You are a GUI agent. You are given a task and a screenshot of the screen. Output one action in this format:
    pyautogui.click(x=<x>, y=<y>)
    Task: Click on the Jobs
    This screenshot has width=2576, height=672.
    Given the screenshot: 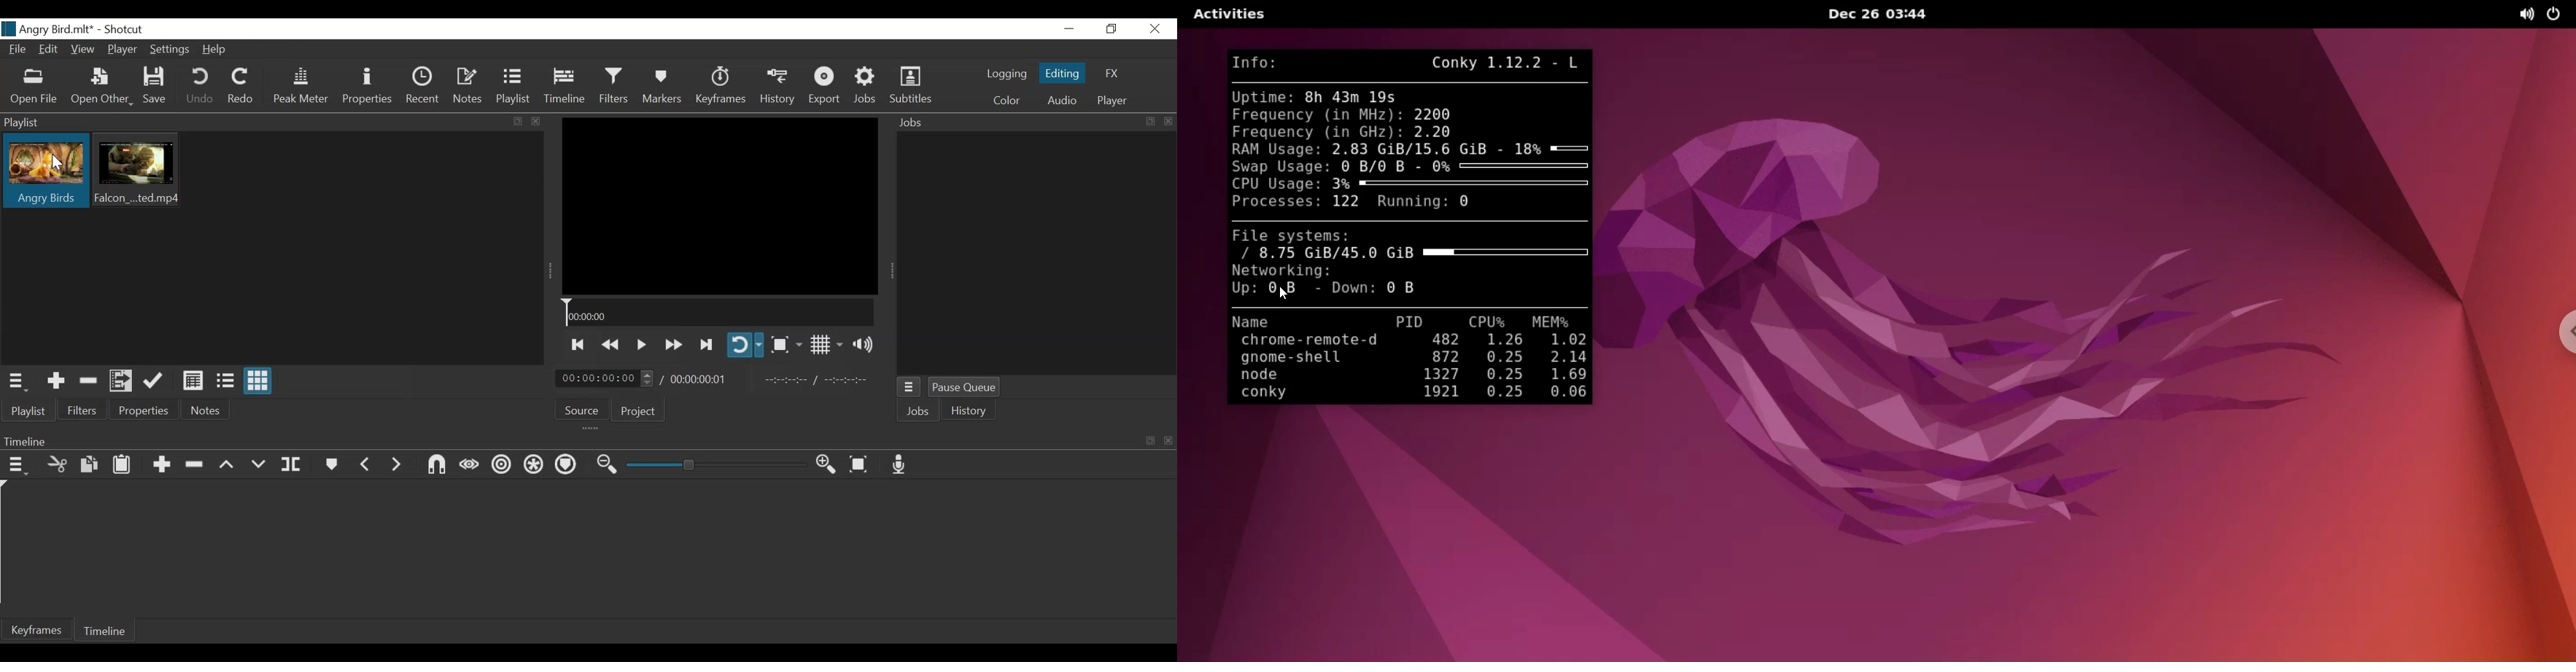 What is the action you would take?
    pyautogui.click(x=866, y=87)
    